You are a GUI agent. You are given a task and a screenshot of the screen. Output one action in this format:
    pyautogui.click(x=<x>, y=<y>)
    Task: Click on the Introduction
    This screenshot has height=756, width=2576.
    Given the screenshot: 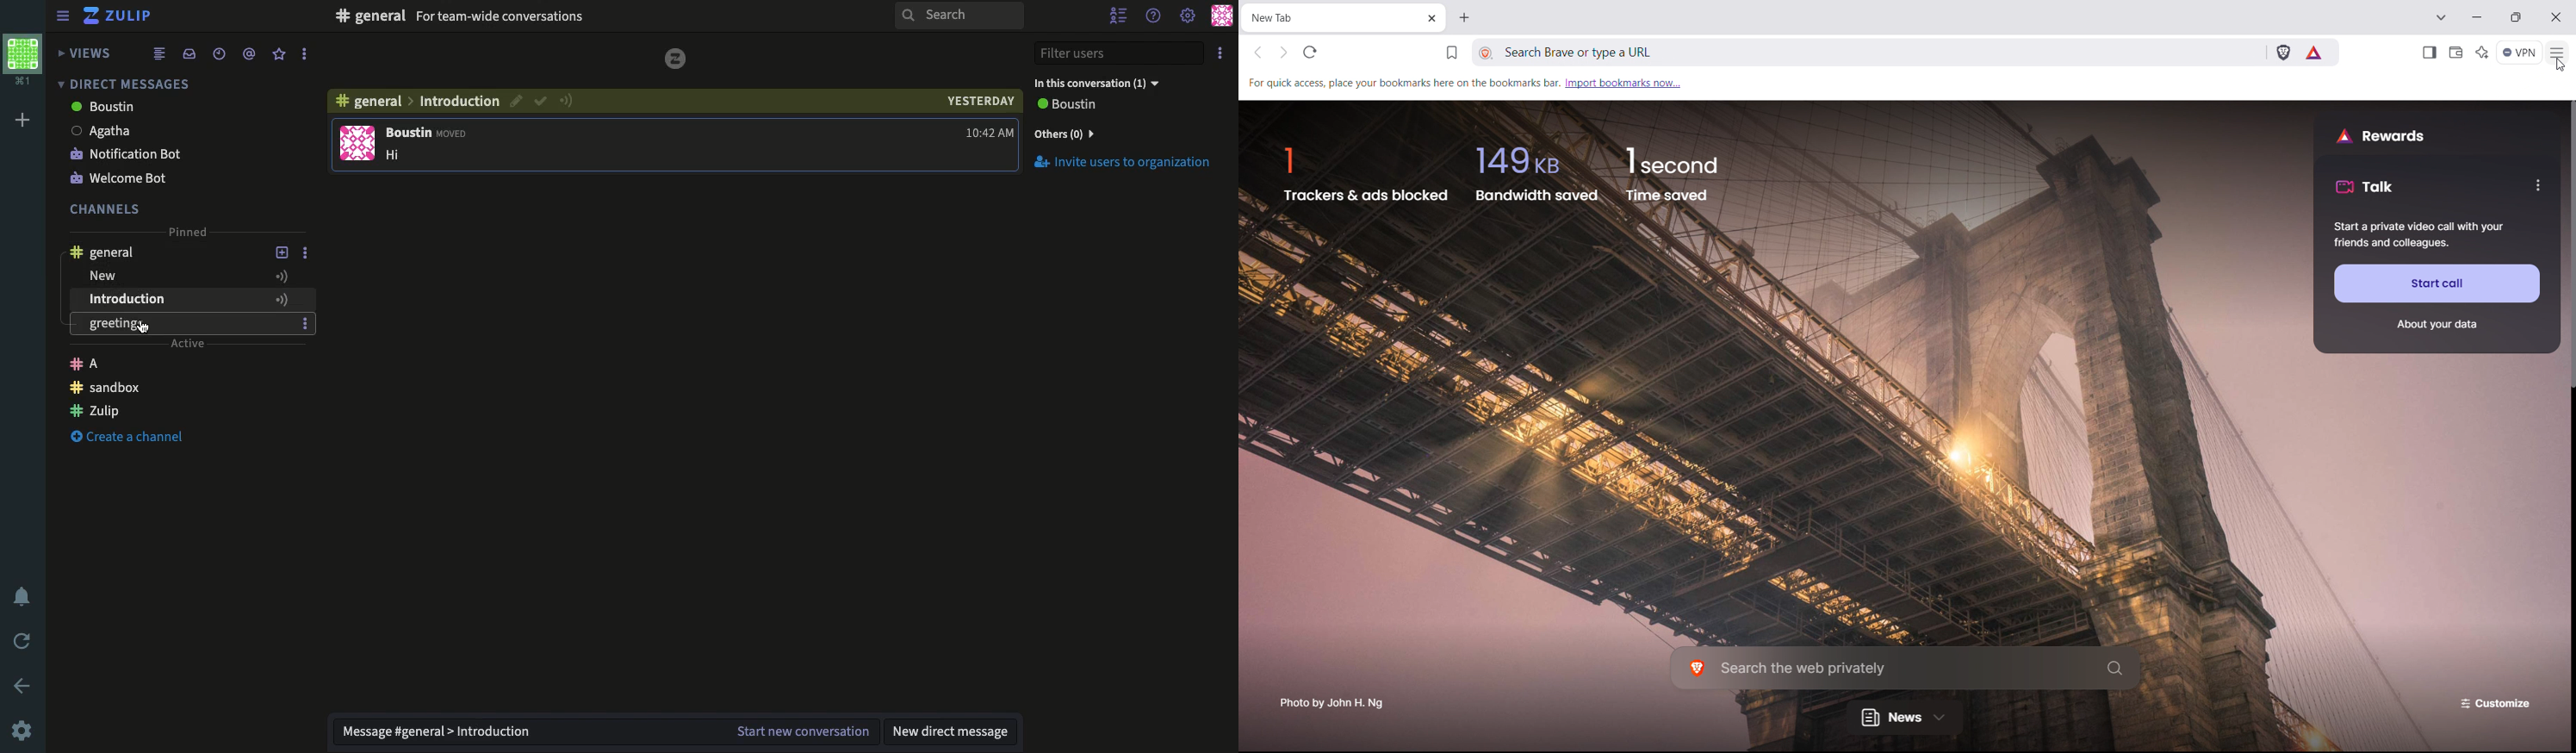 What is the action you would take?
    pyautogui.click(x=168, y=301)
    